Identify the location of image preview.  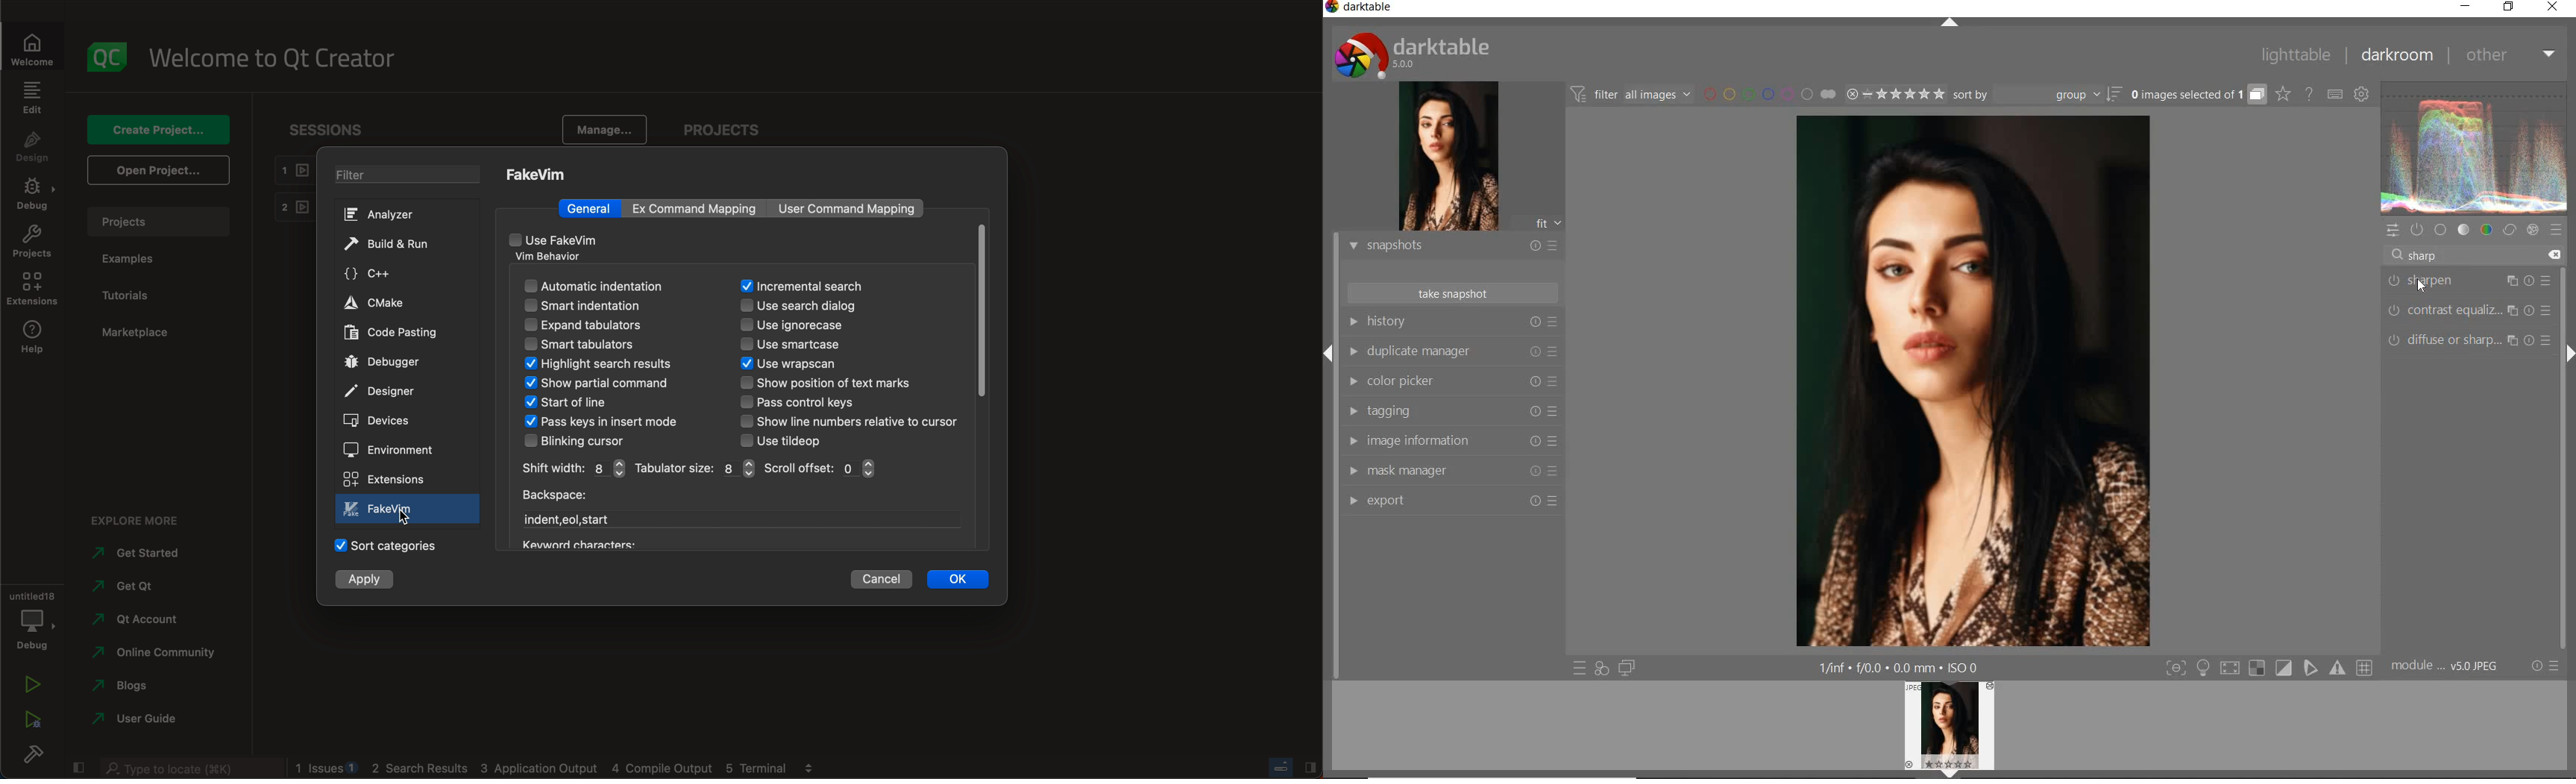
(1449, 156).